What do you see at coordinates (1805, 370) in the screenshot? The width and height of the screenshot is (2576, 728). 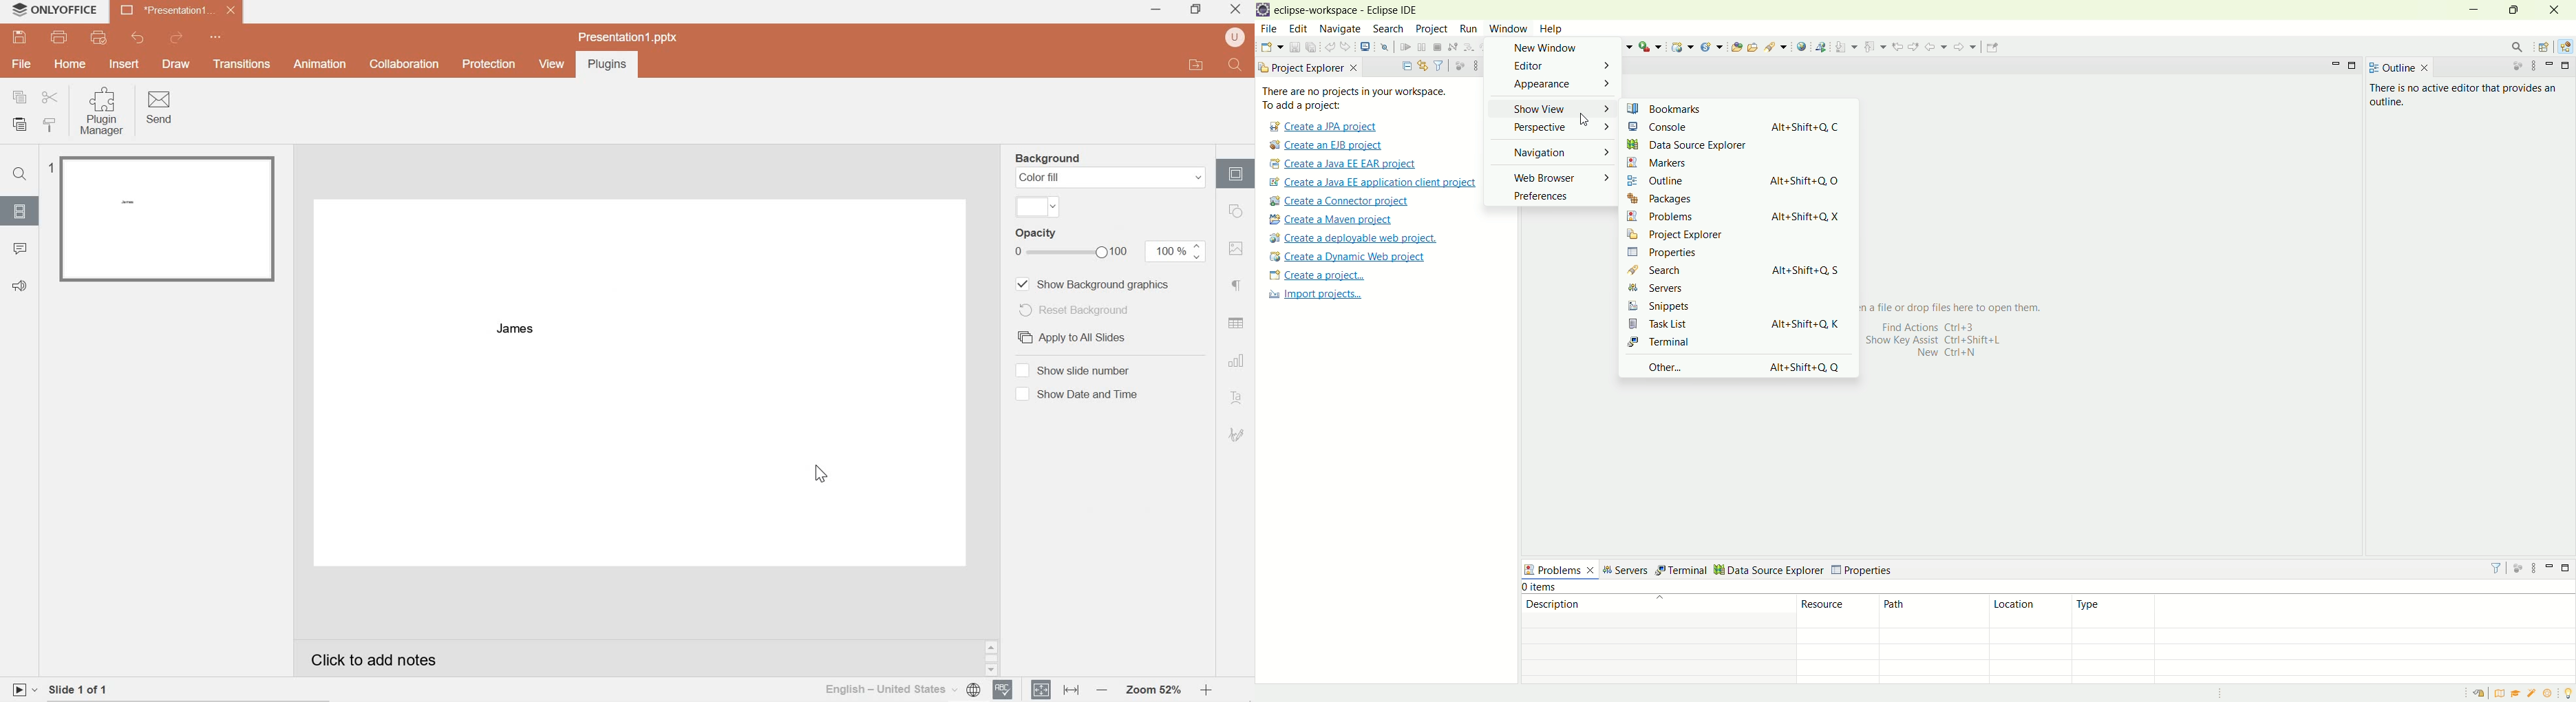 I see `Alt+shift+Q,Q` at bounding box center [1805, 370].